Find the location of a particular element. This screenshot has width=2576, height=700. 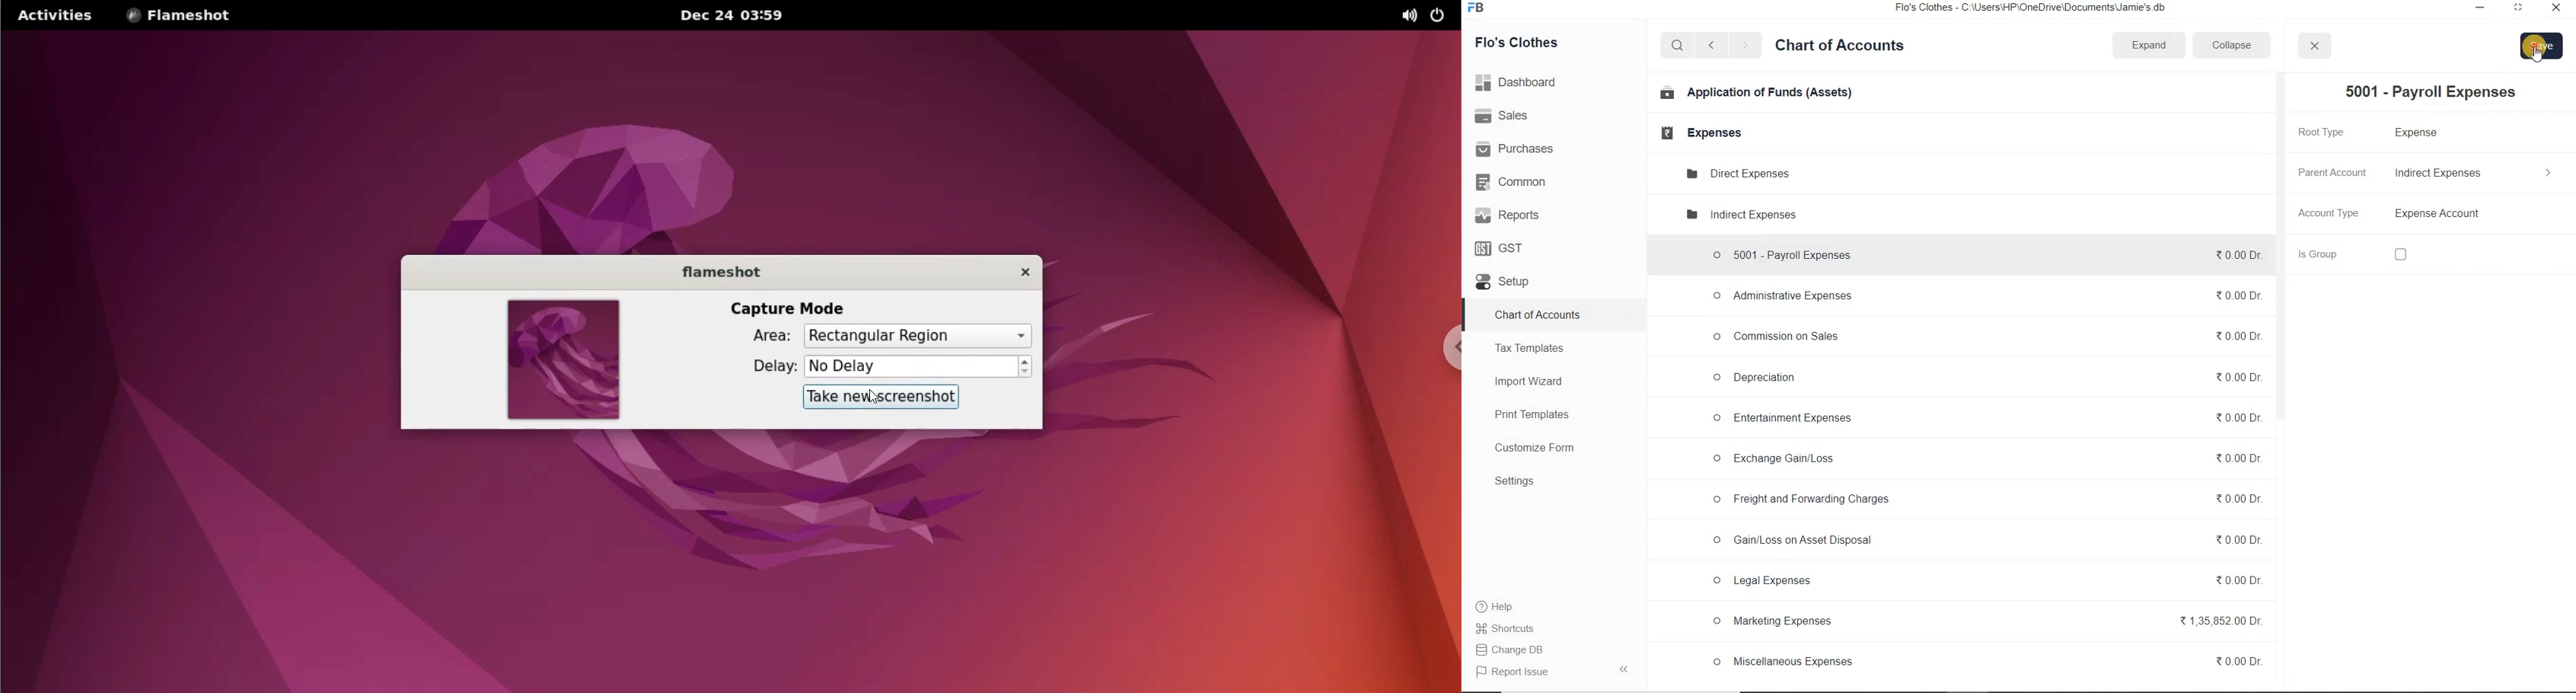

© Marketing Expenses %1,35,852.00 Dr. is located at coordinates (1984, 623).